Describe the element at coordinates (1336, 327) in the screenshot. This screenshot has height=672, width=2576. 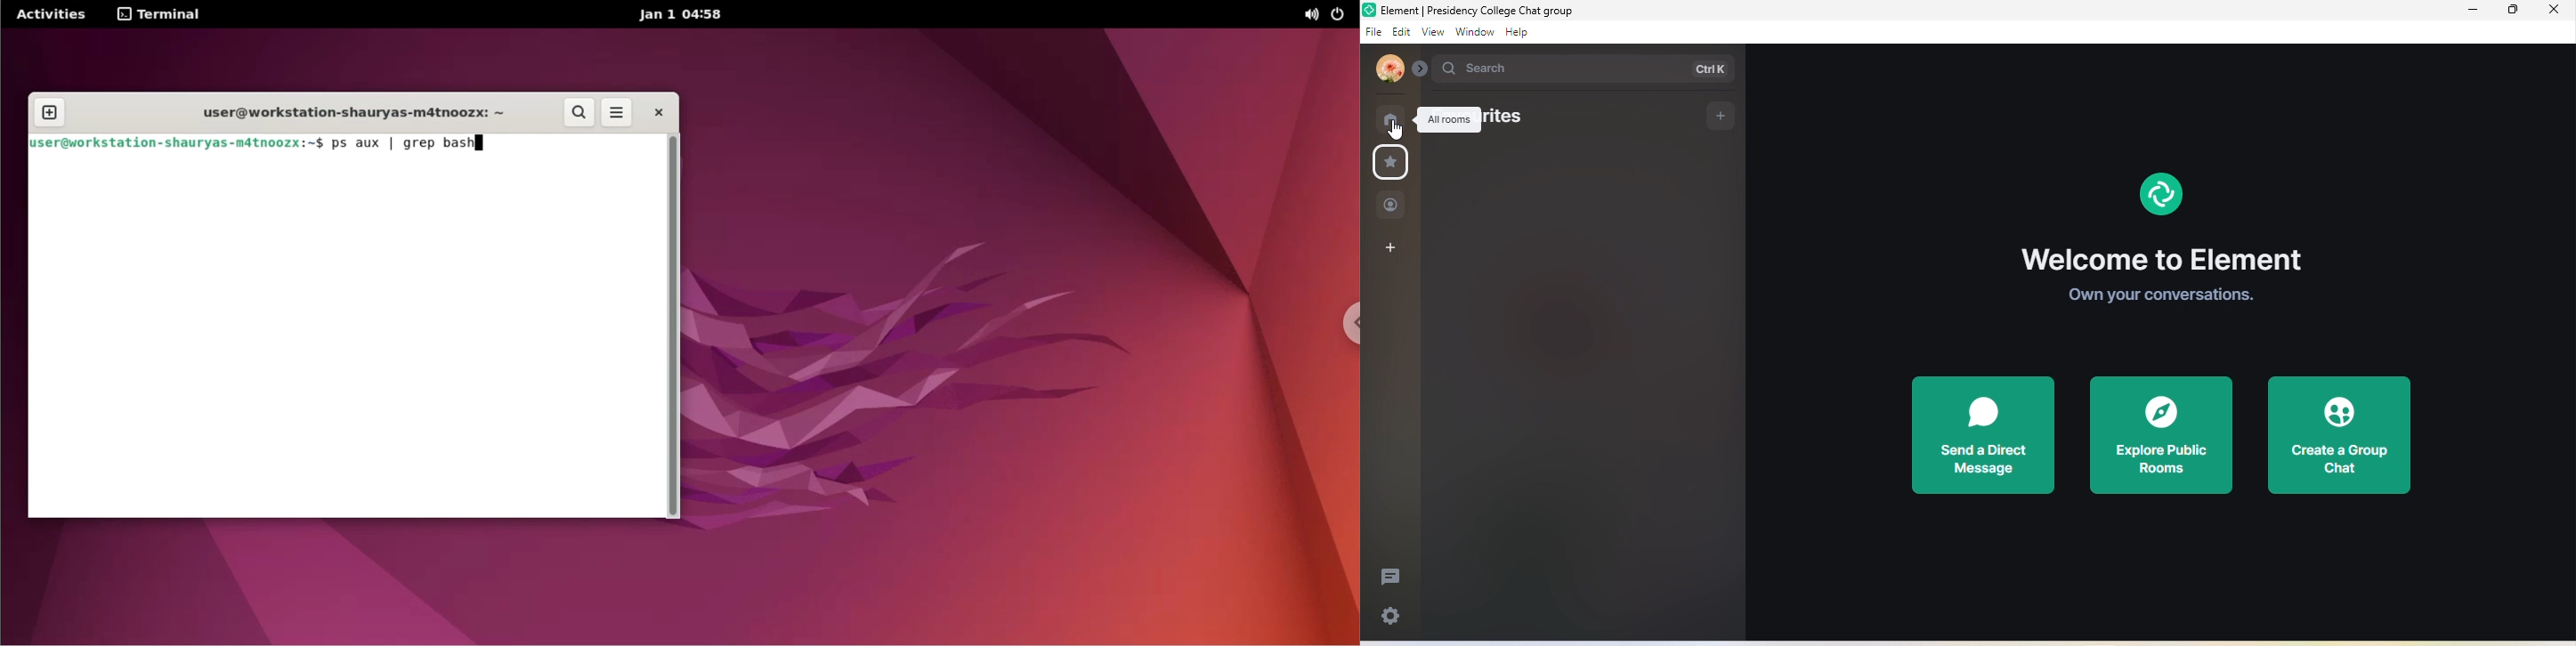
I see `chrome options` at that location.